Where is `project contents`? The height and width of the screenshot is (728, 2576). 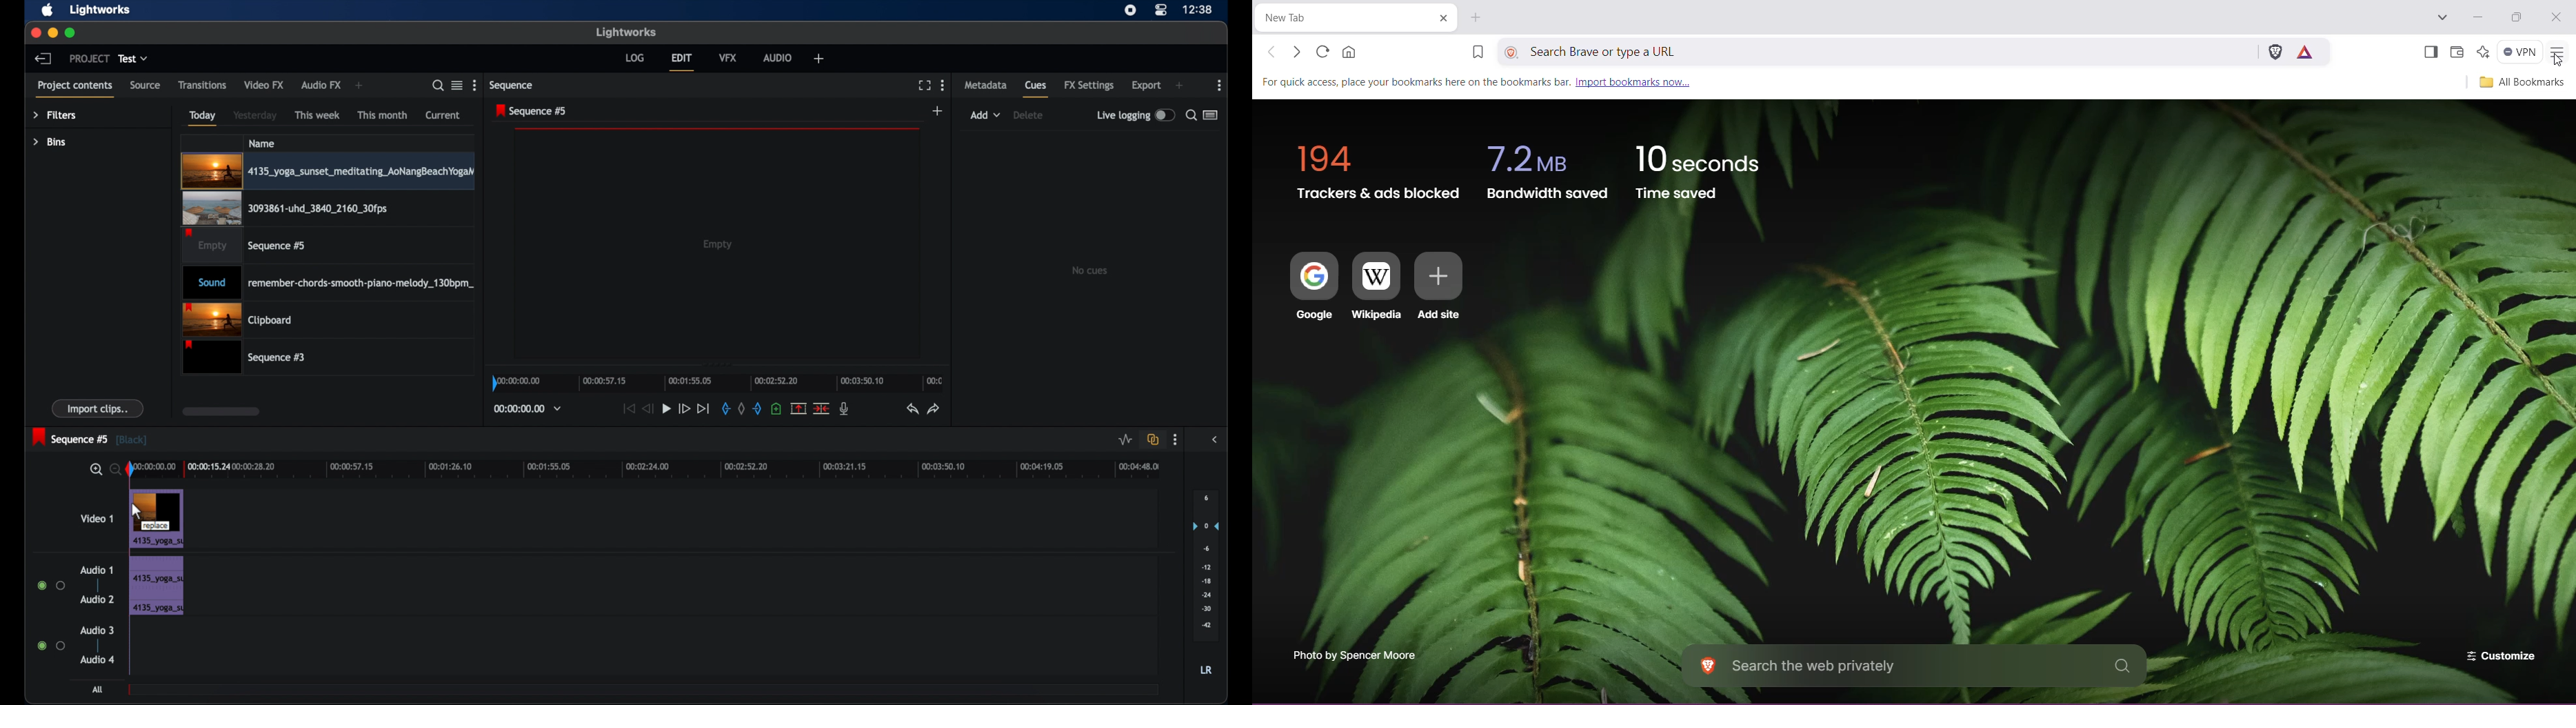
project contents is located at coordinates (74, 89).